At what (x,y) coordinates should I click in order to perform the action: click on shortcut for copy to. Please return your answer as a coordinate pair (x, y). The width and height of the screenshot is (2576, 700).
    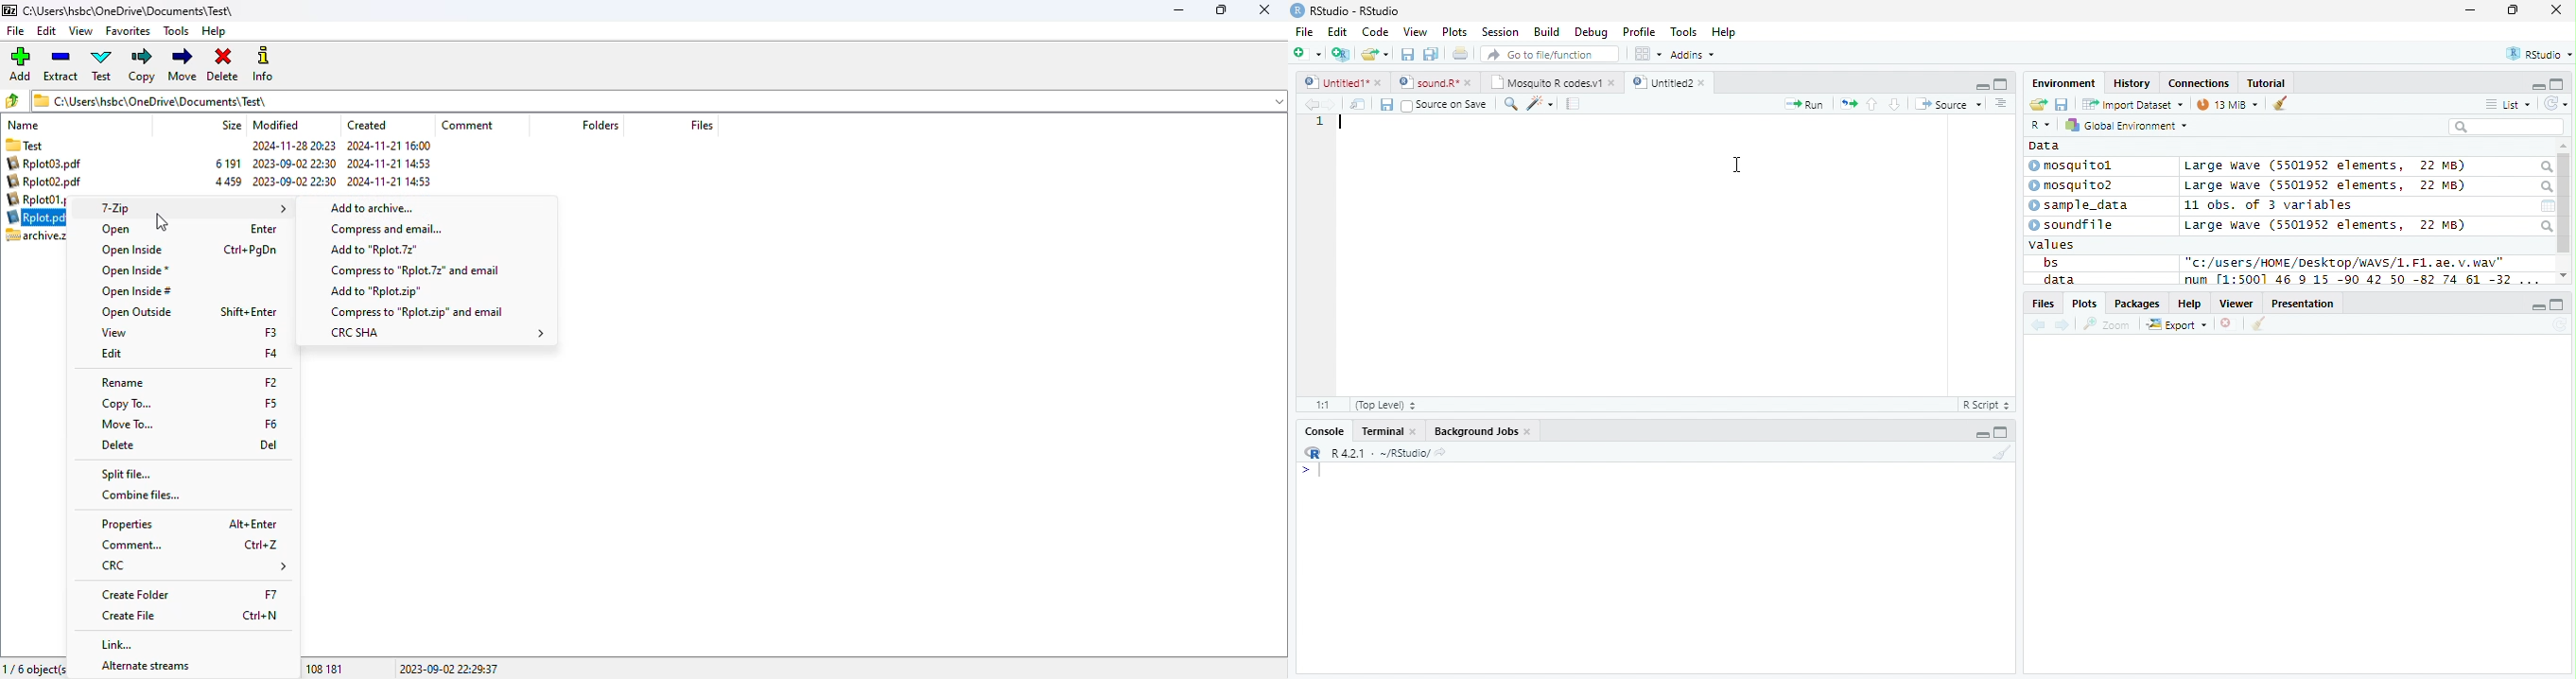
    Looking at the image, I should click on (273, 403).